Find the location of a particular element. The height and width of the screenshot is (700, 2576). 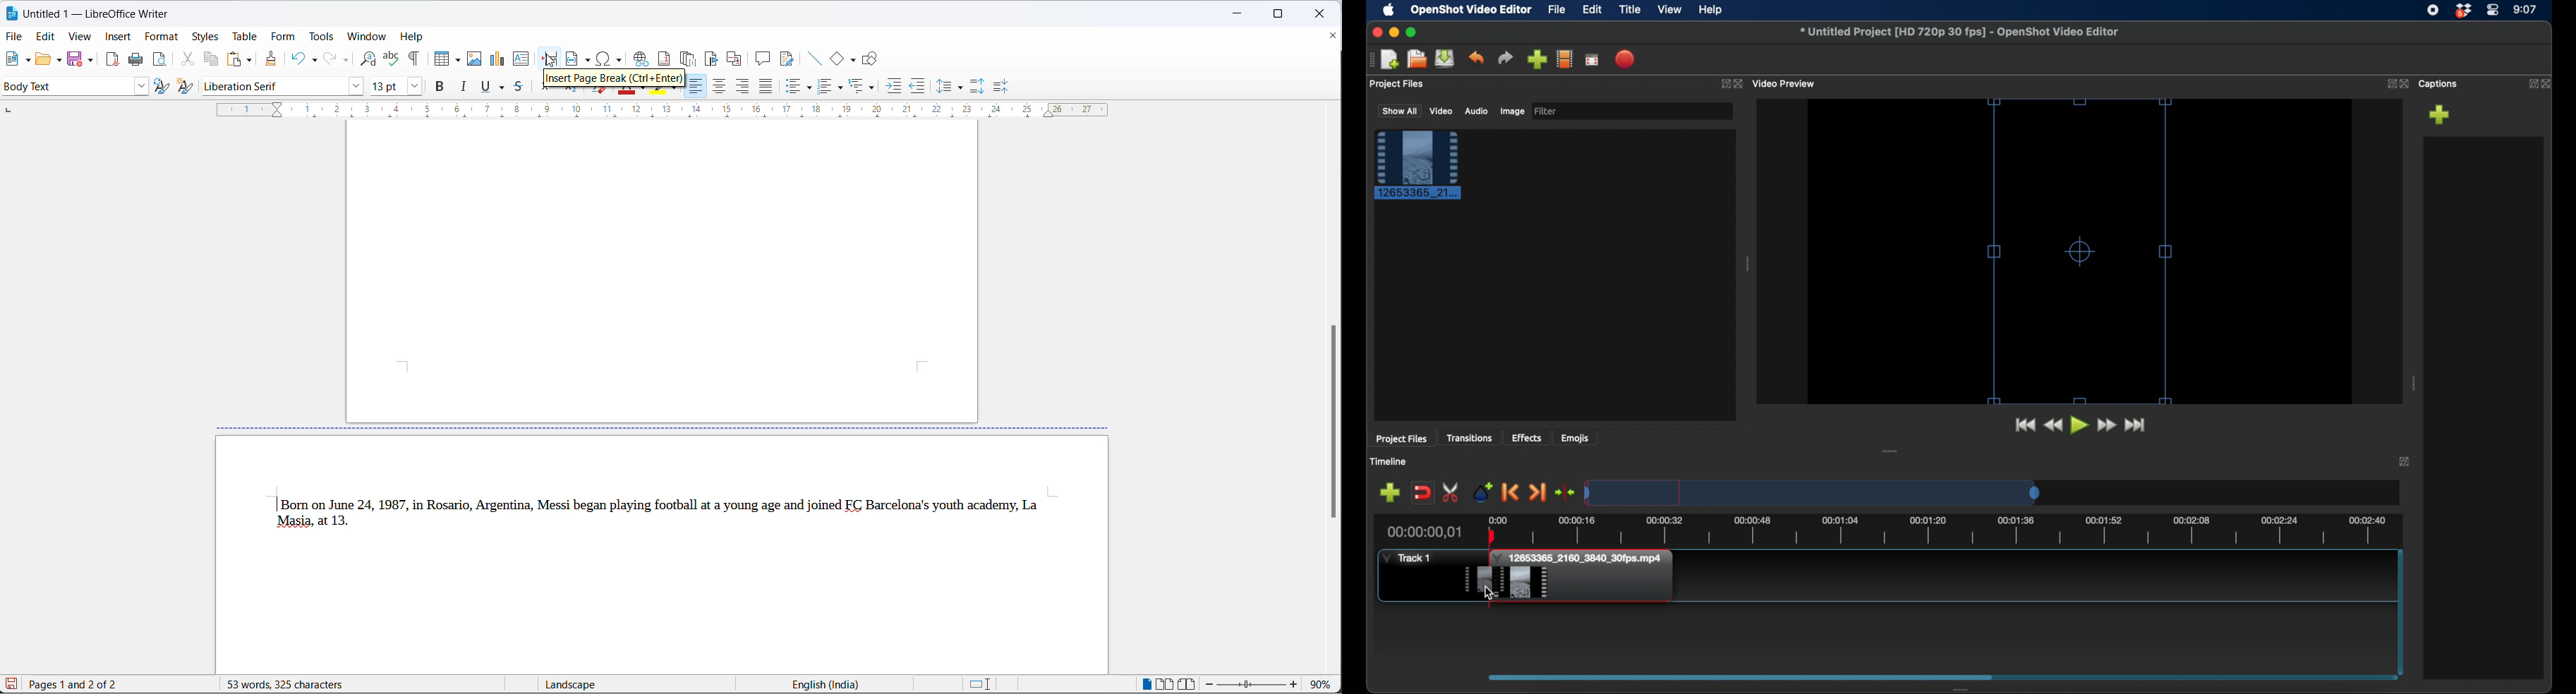

close is located at coordinates (1242, 11).